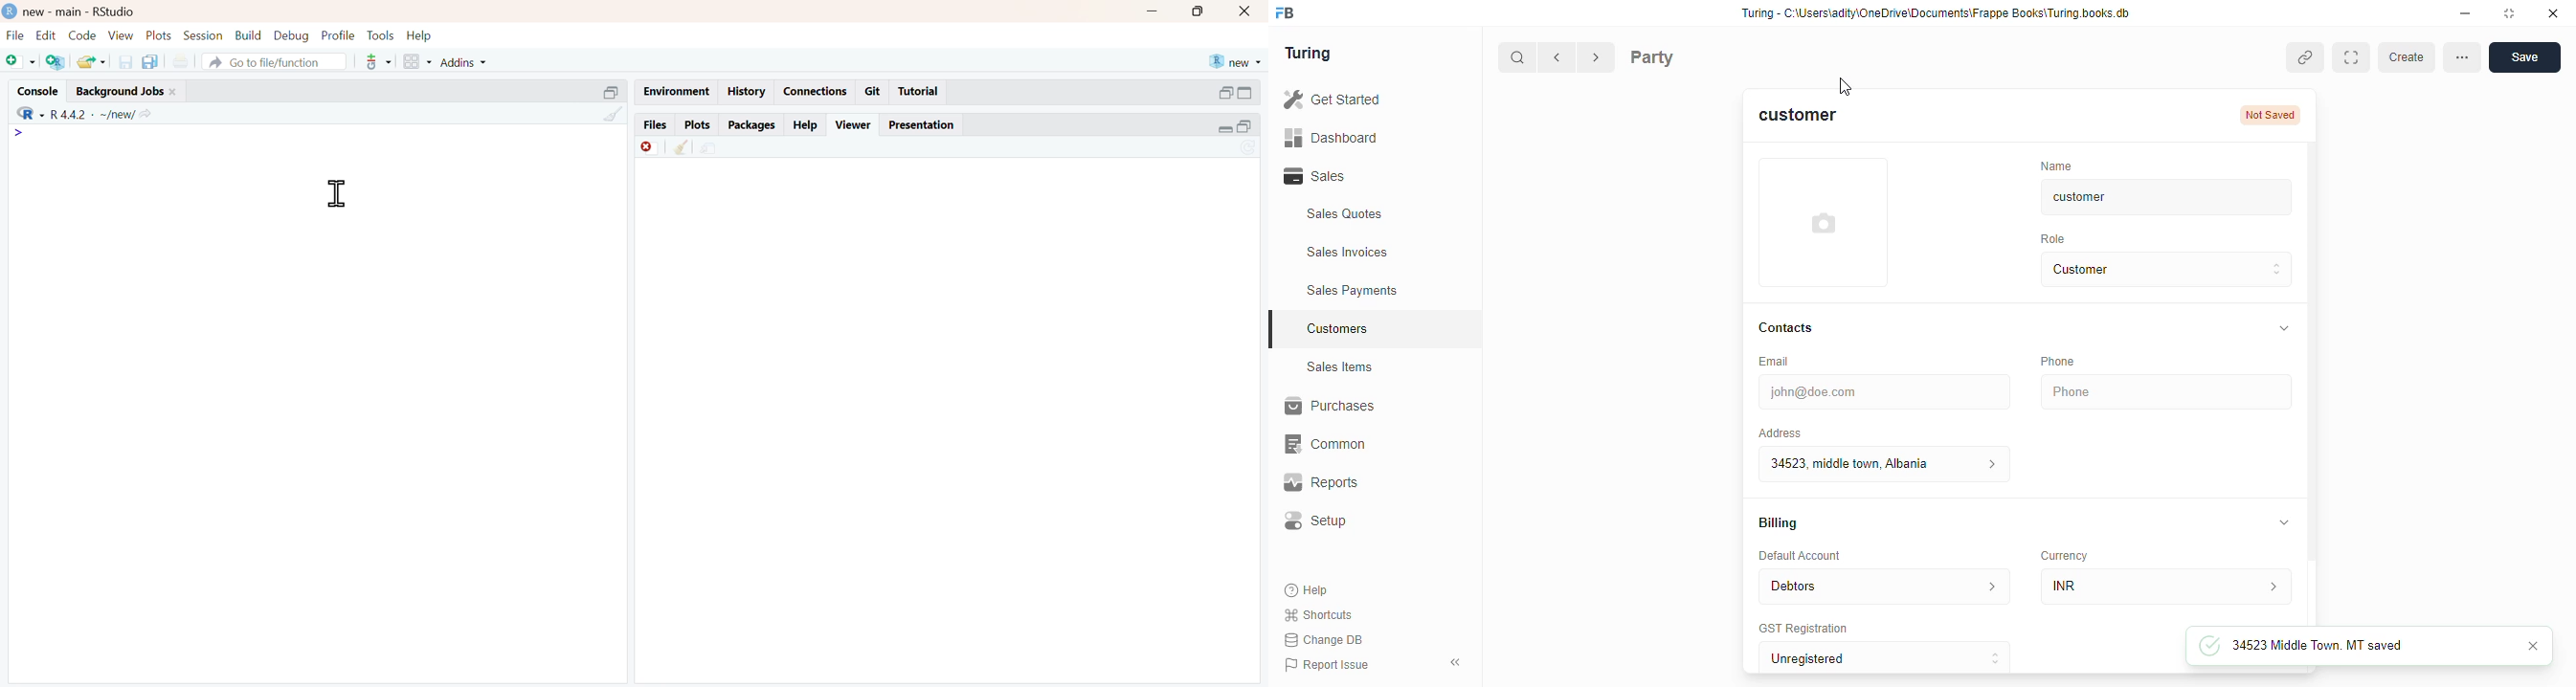 The height and width of the screenshot is (700, 2576). What do you see at coordinates (752, 124) in the screenshot?
I see `Packages` at bounding box center [752, 124].